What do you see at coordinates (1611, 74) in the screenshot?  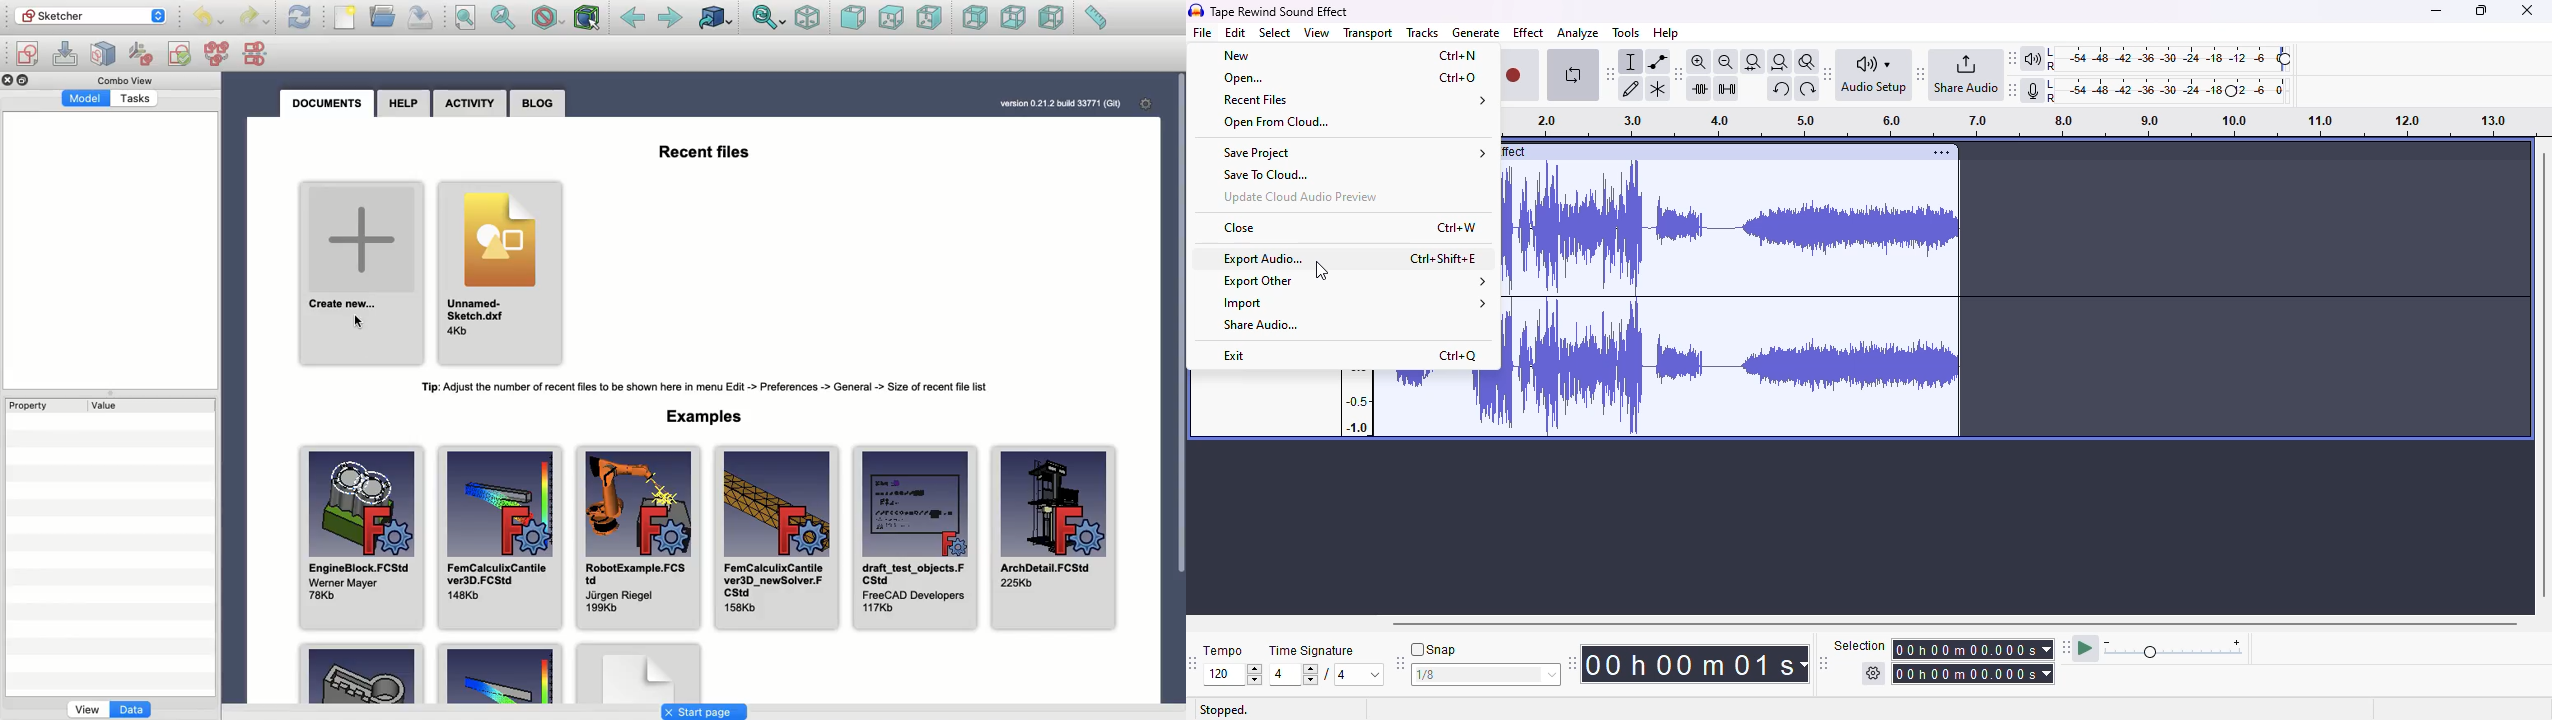 I see `audacity tools toolbar` at bounding box center [1611, 74].